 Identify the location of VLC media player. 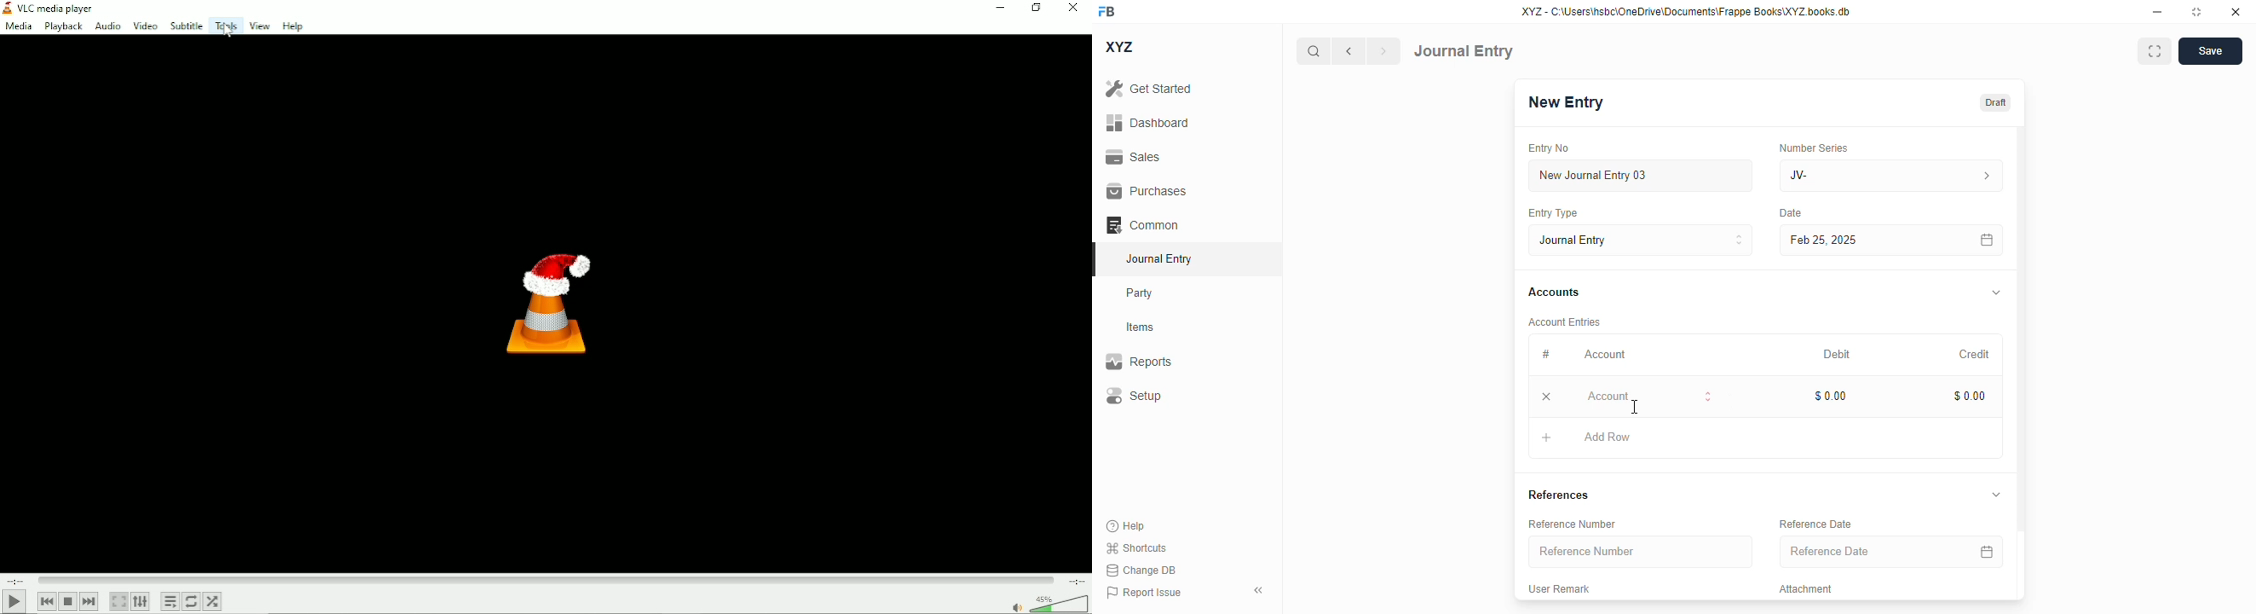
(50, 8).